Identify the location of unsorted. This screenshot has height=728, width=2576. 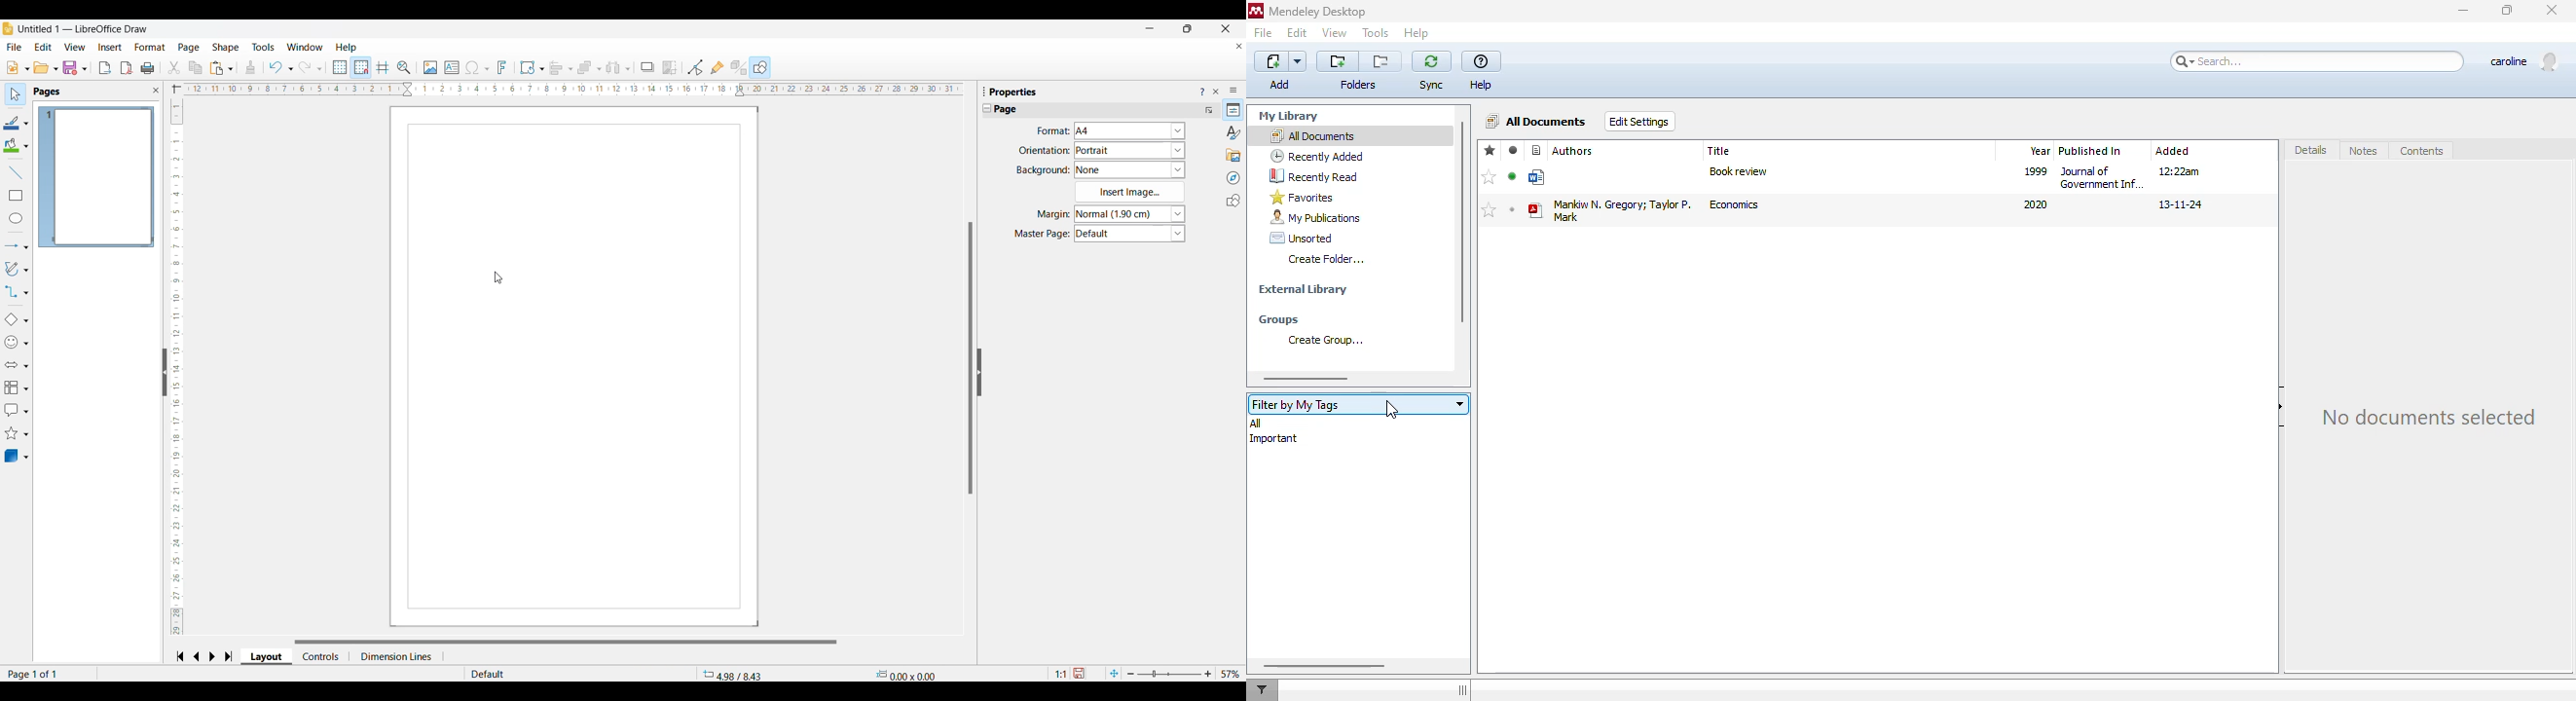
(1302, 238).